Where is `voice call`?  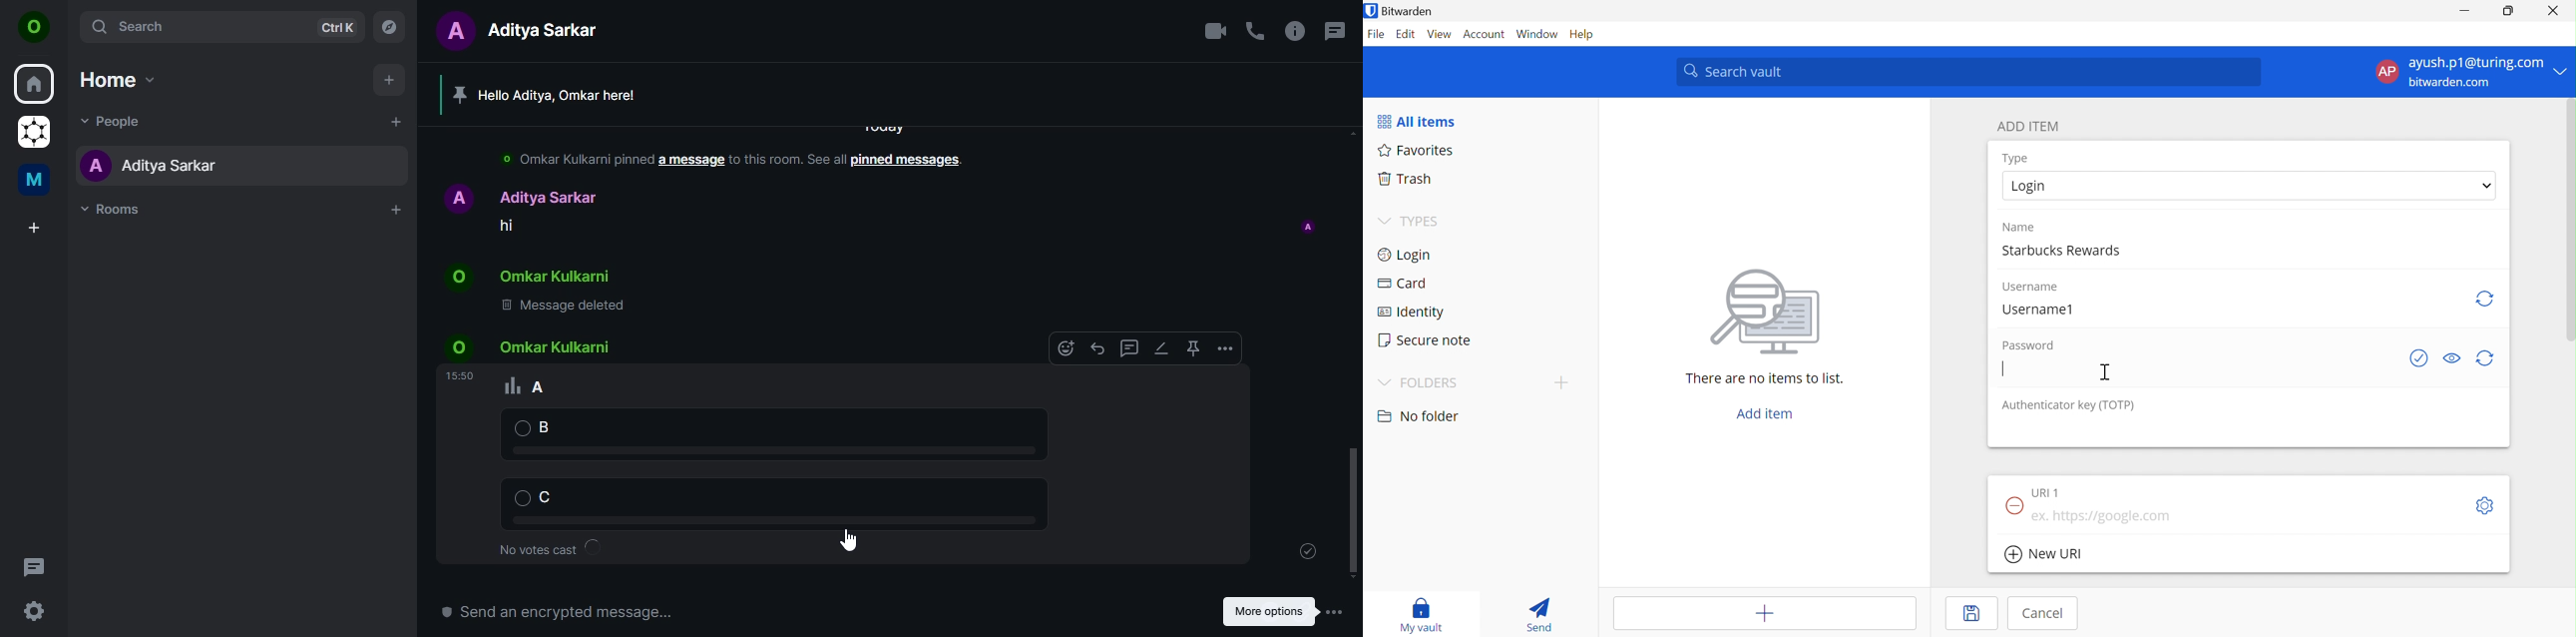 voice call is located at coordinates (1255, 31).